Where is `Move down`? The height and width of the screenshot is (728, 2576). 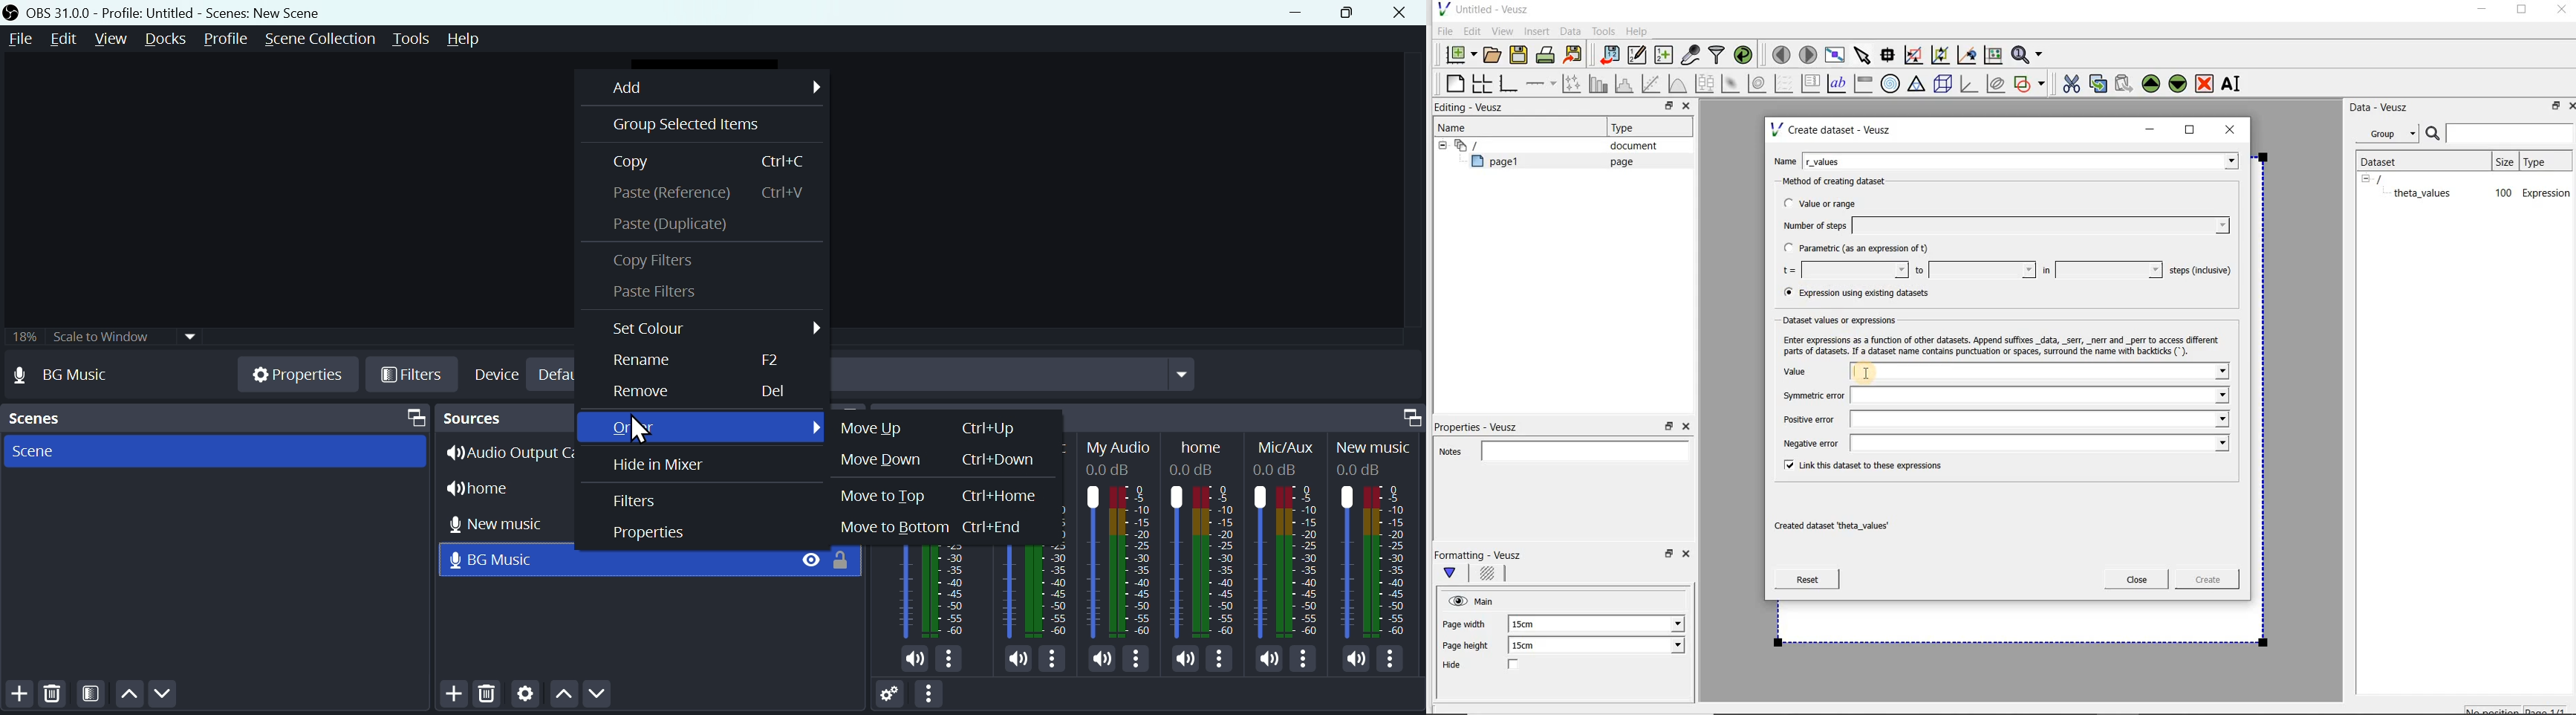 Move down is located at coordinates (936, 459).